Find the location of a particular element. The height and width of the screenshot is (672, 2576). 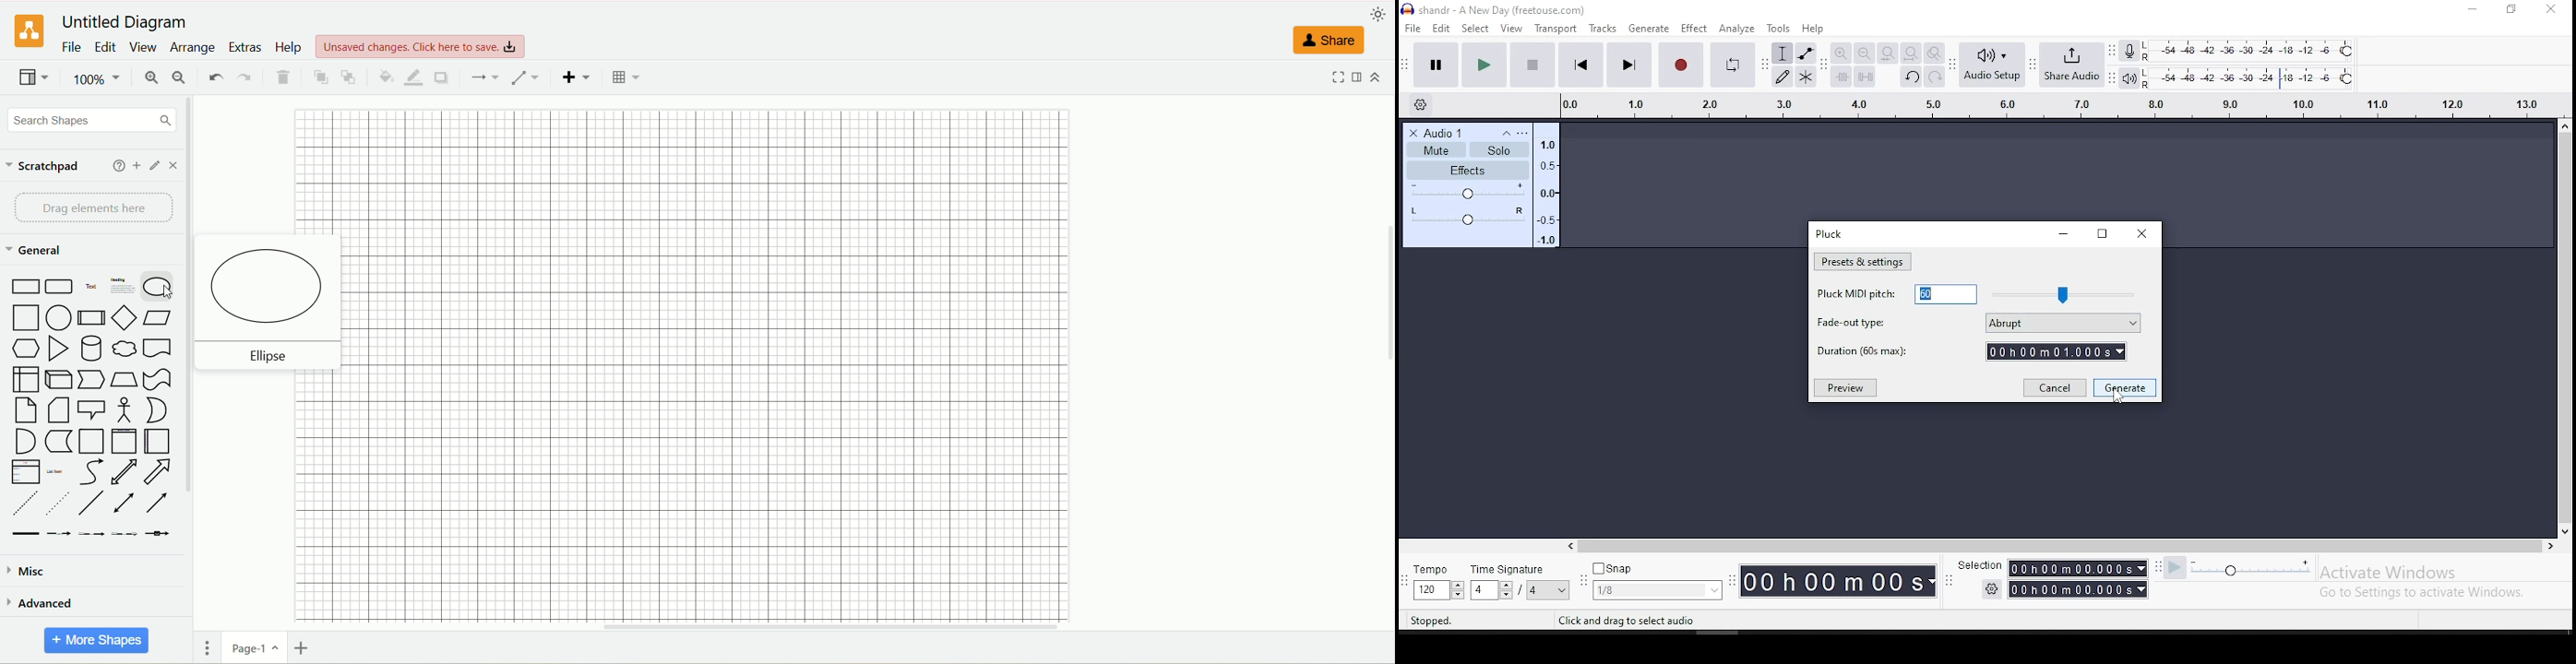

circle is located at coordinates (58, 317).